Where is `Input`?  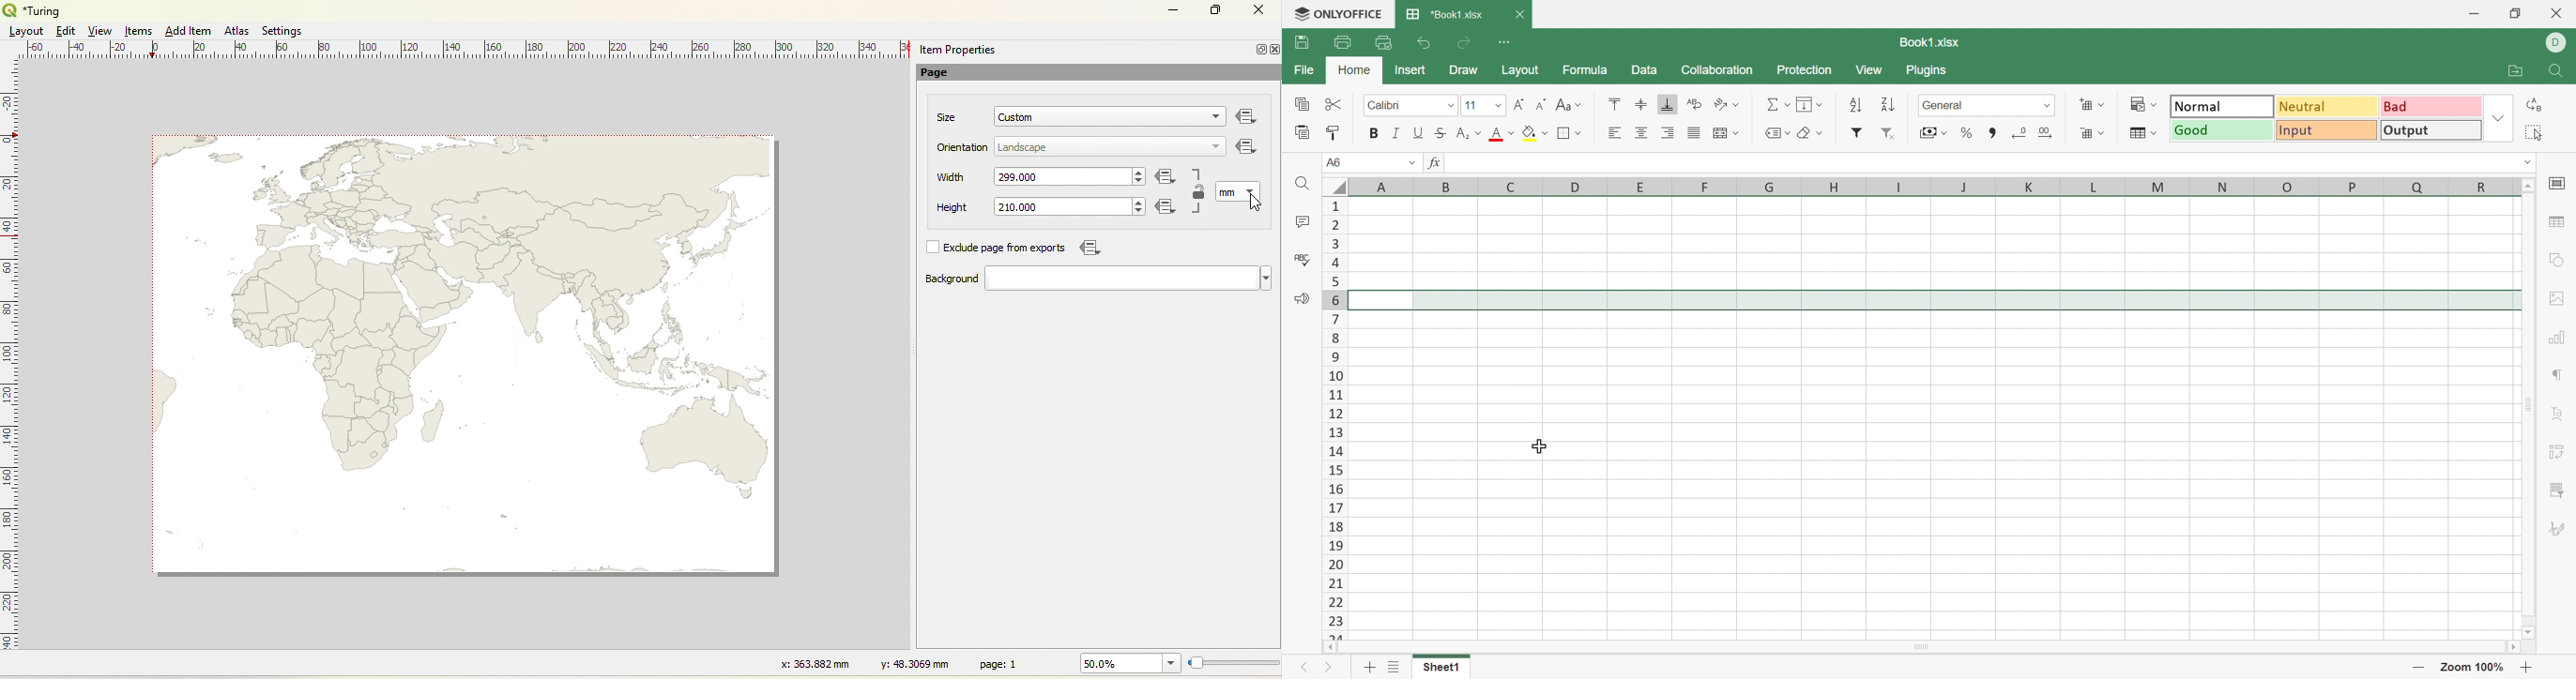
Input is located at coordinates (2327, 130).